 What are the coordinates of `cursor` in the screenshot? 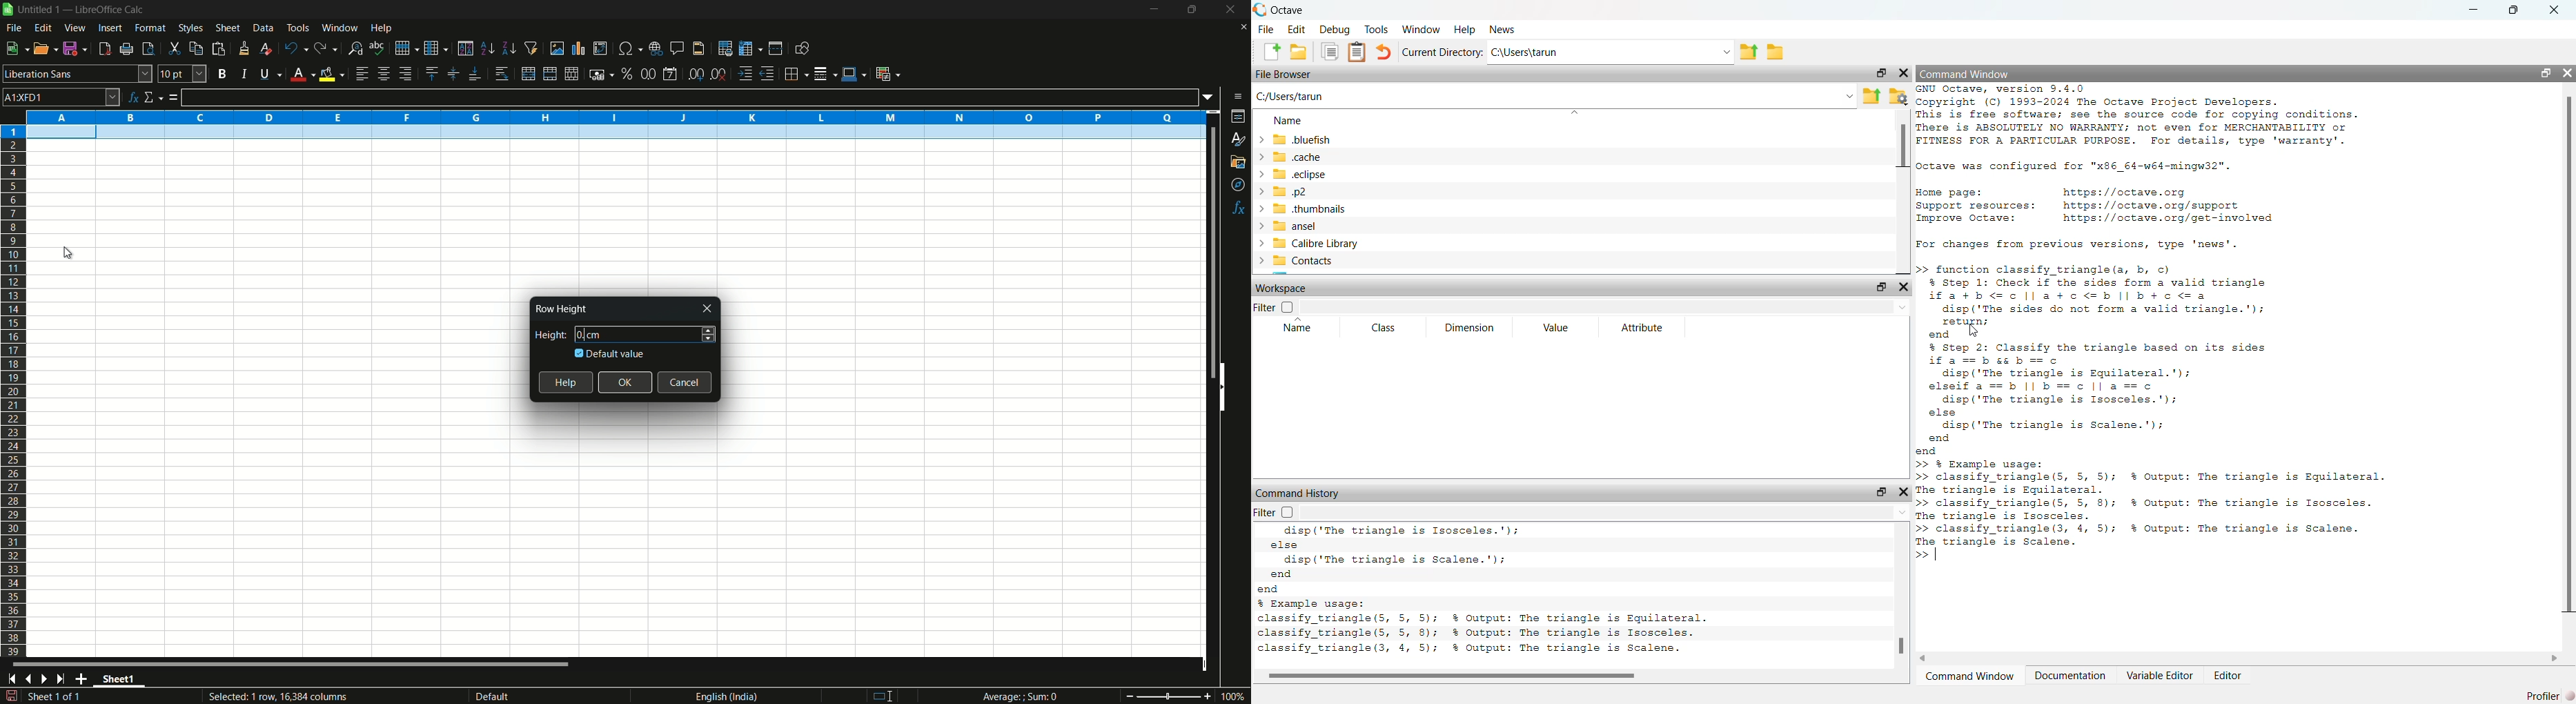 It's located at (73, 254).